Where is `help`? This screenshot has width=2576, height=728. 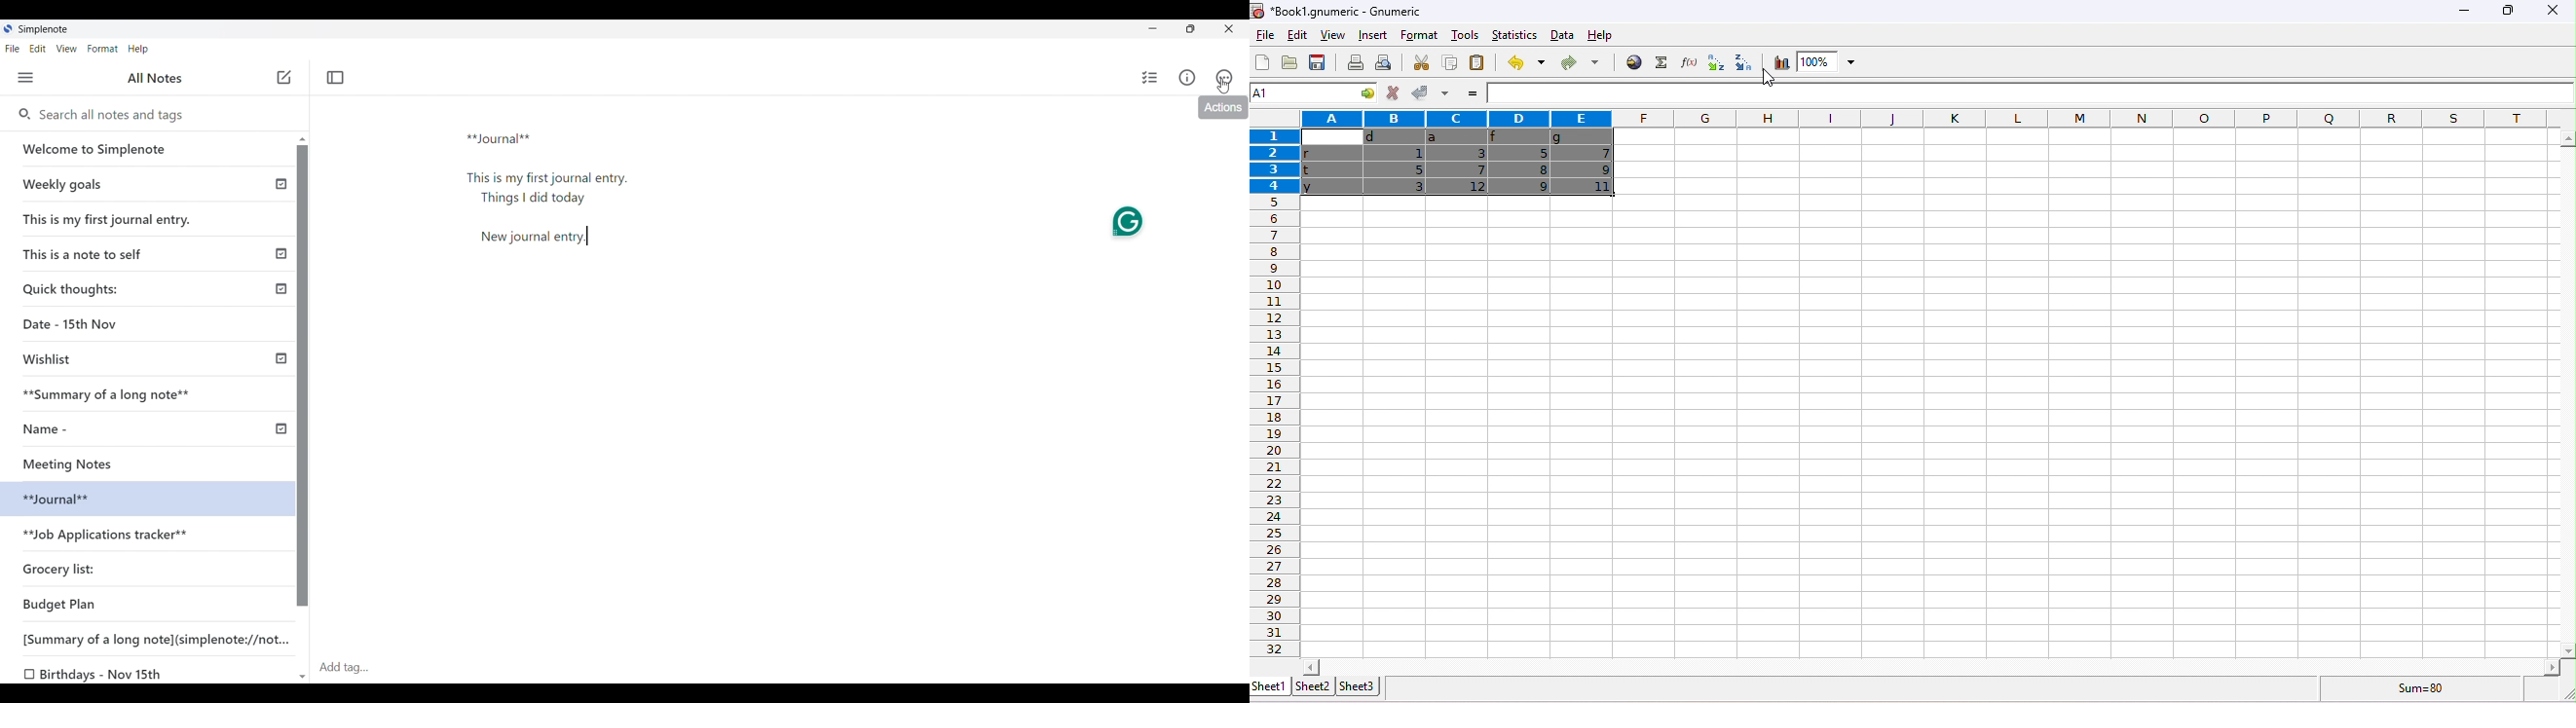 help is located at coordinates (1601, 35).